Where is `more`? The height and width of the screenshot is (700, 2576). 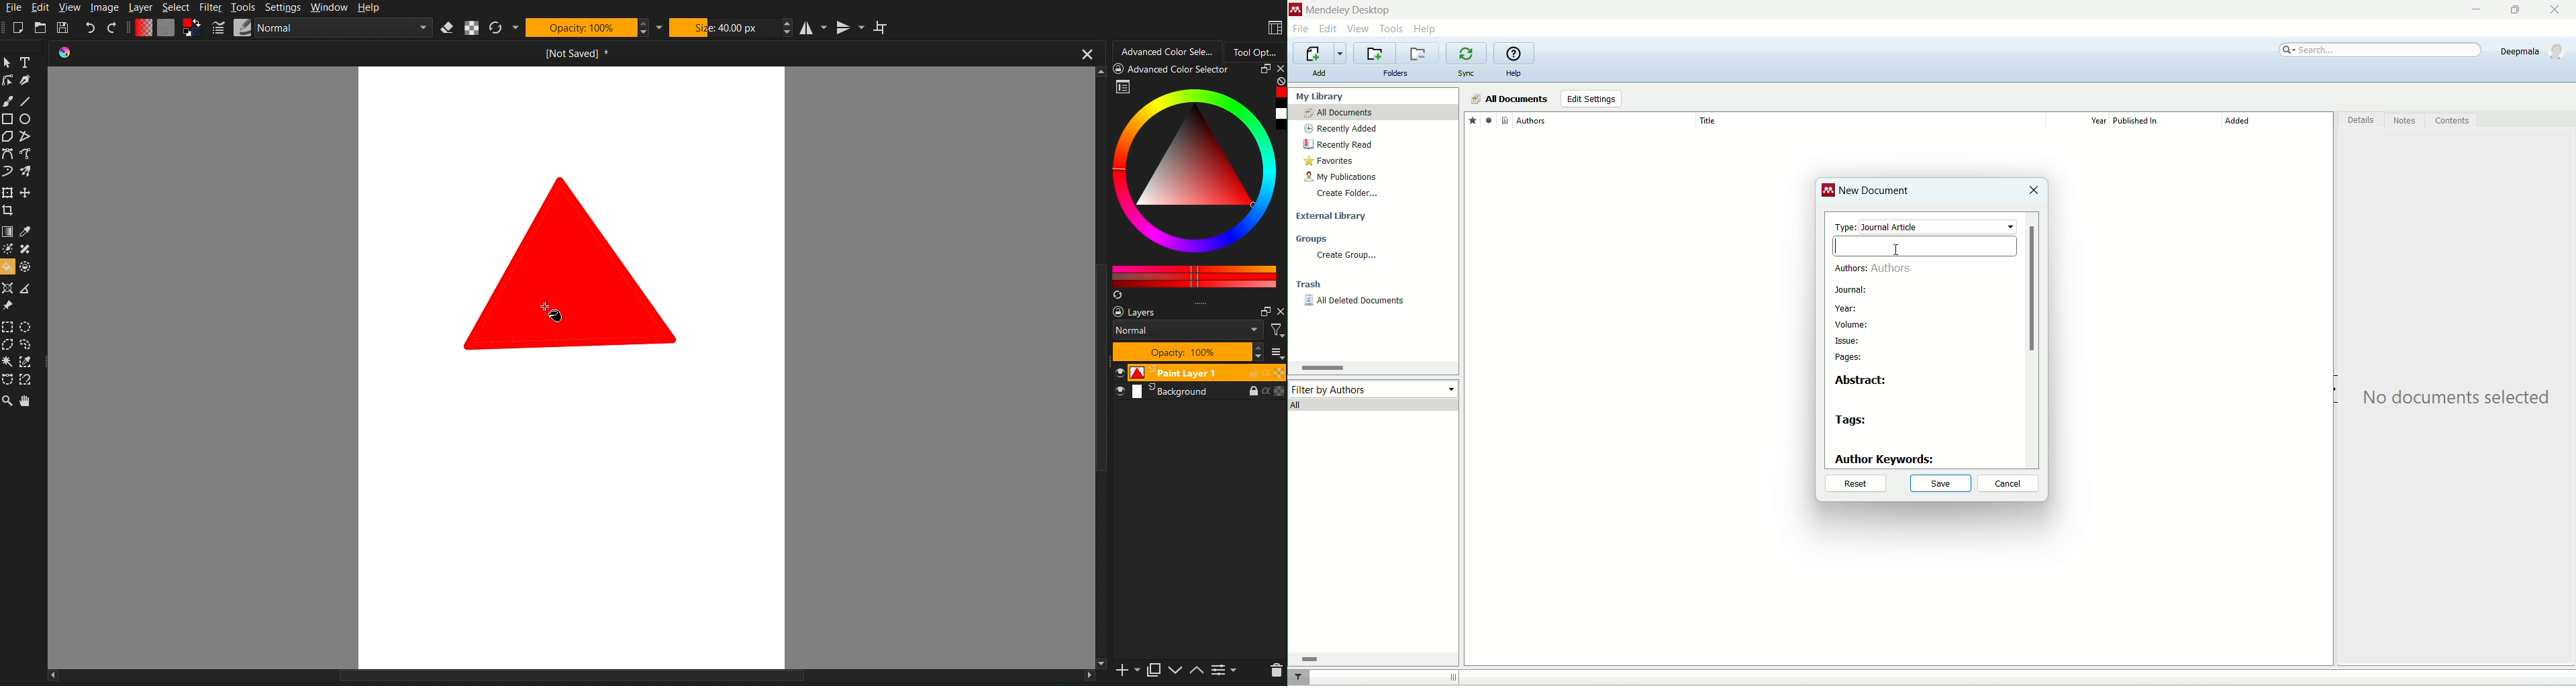 more is located at coordinates (1275, 352).